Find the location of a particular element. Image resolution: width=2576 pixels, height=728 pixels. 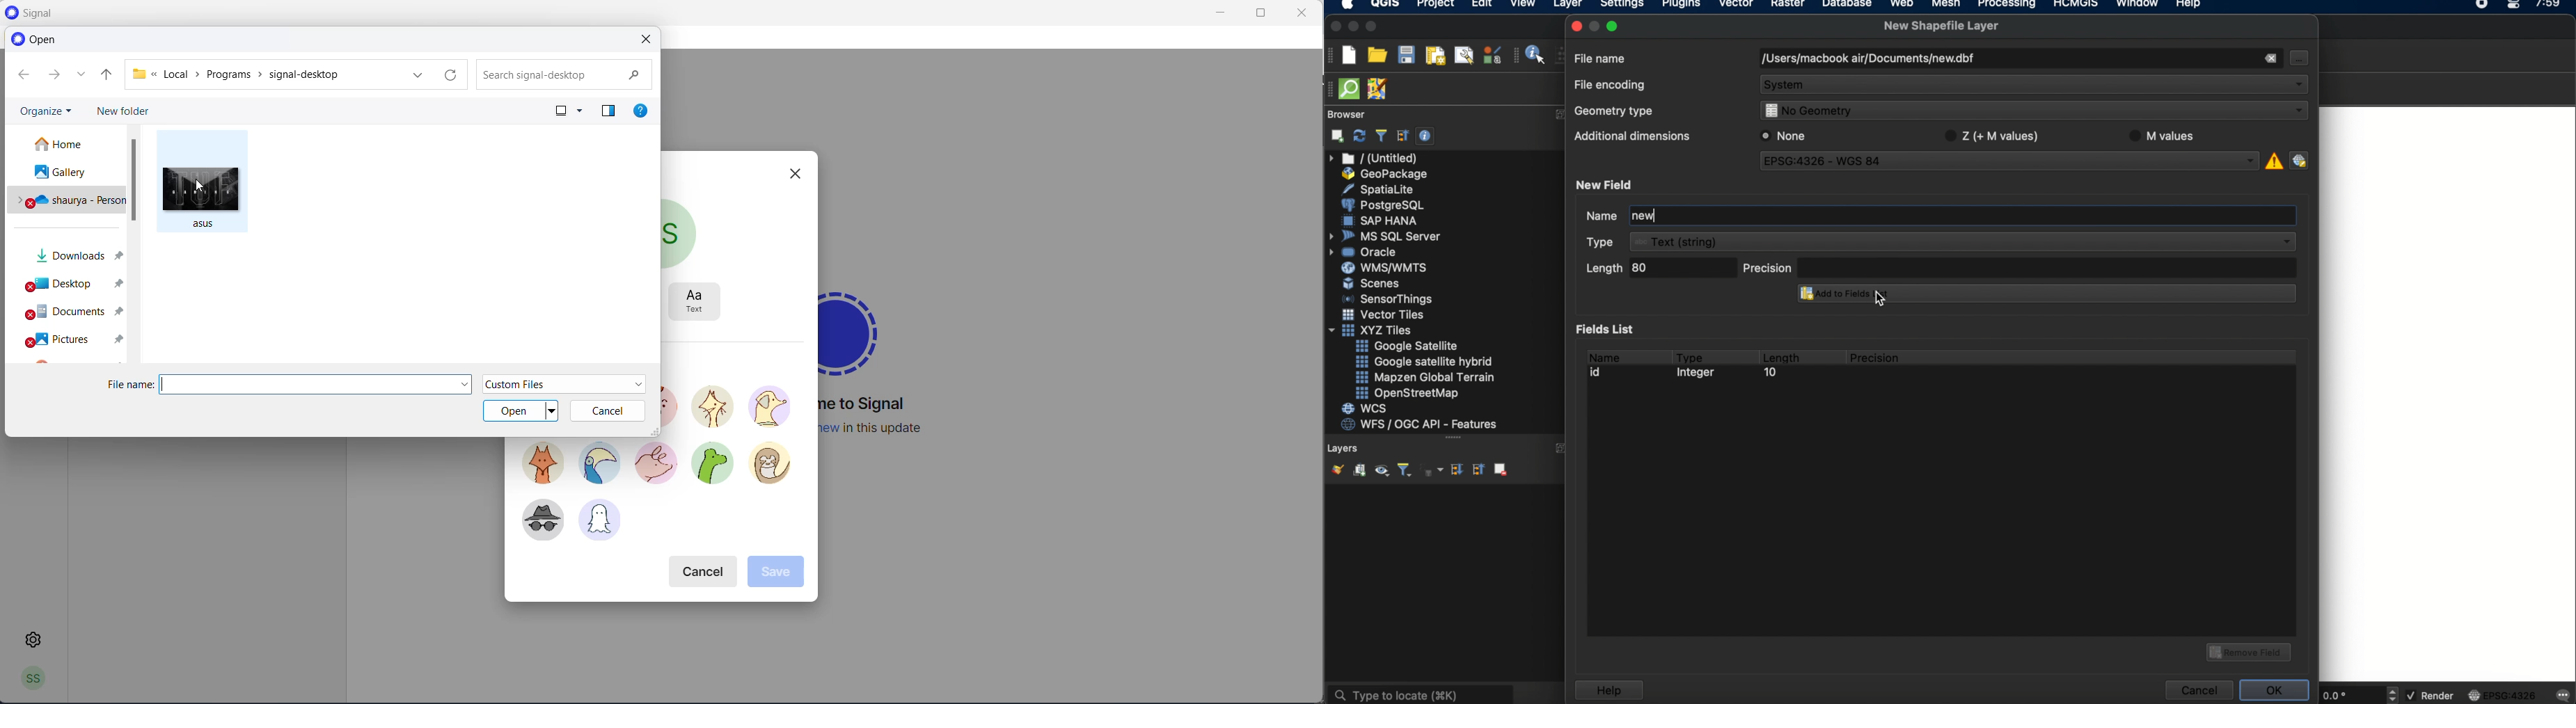

close is located at coordinates (1576, 26).